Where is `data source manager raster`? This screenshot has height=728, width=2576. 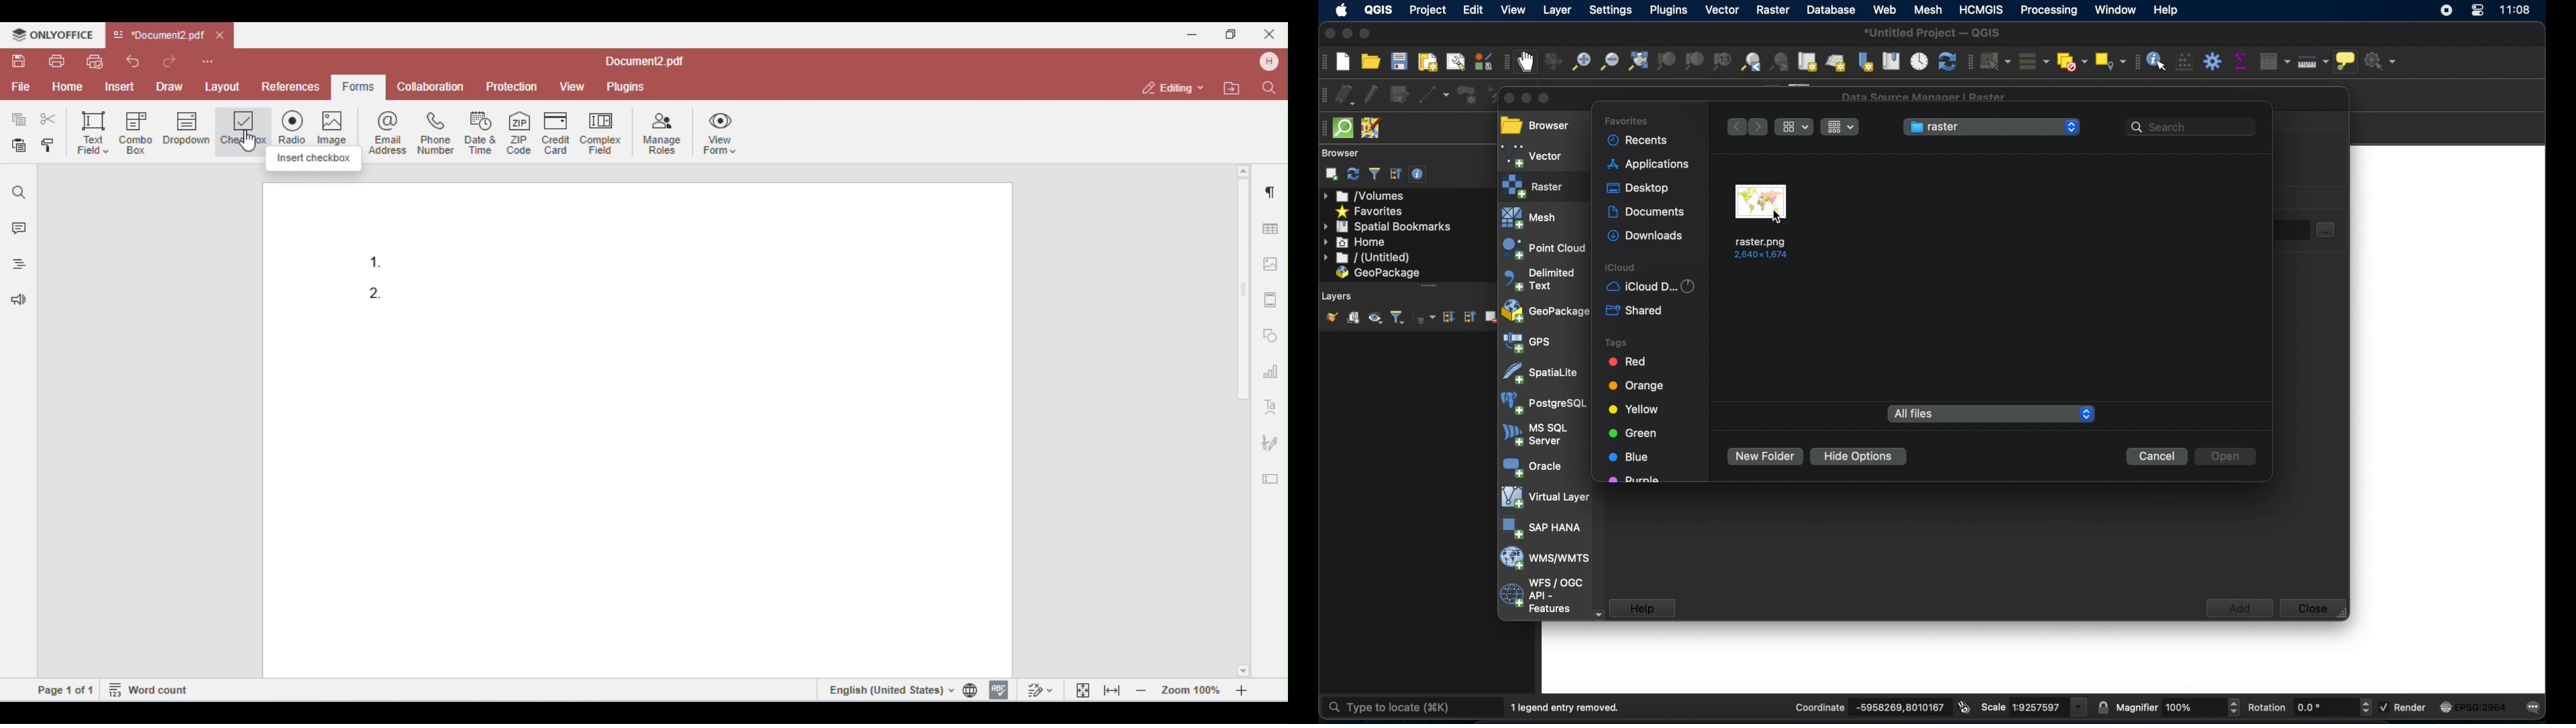 data source manager raster is located at coordinates (1925, 98).